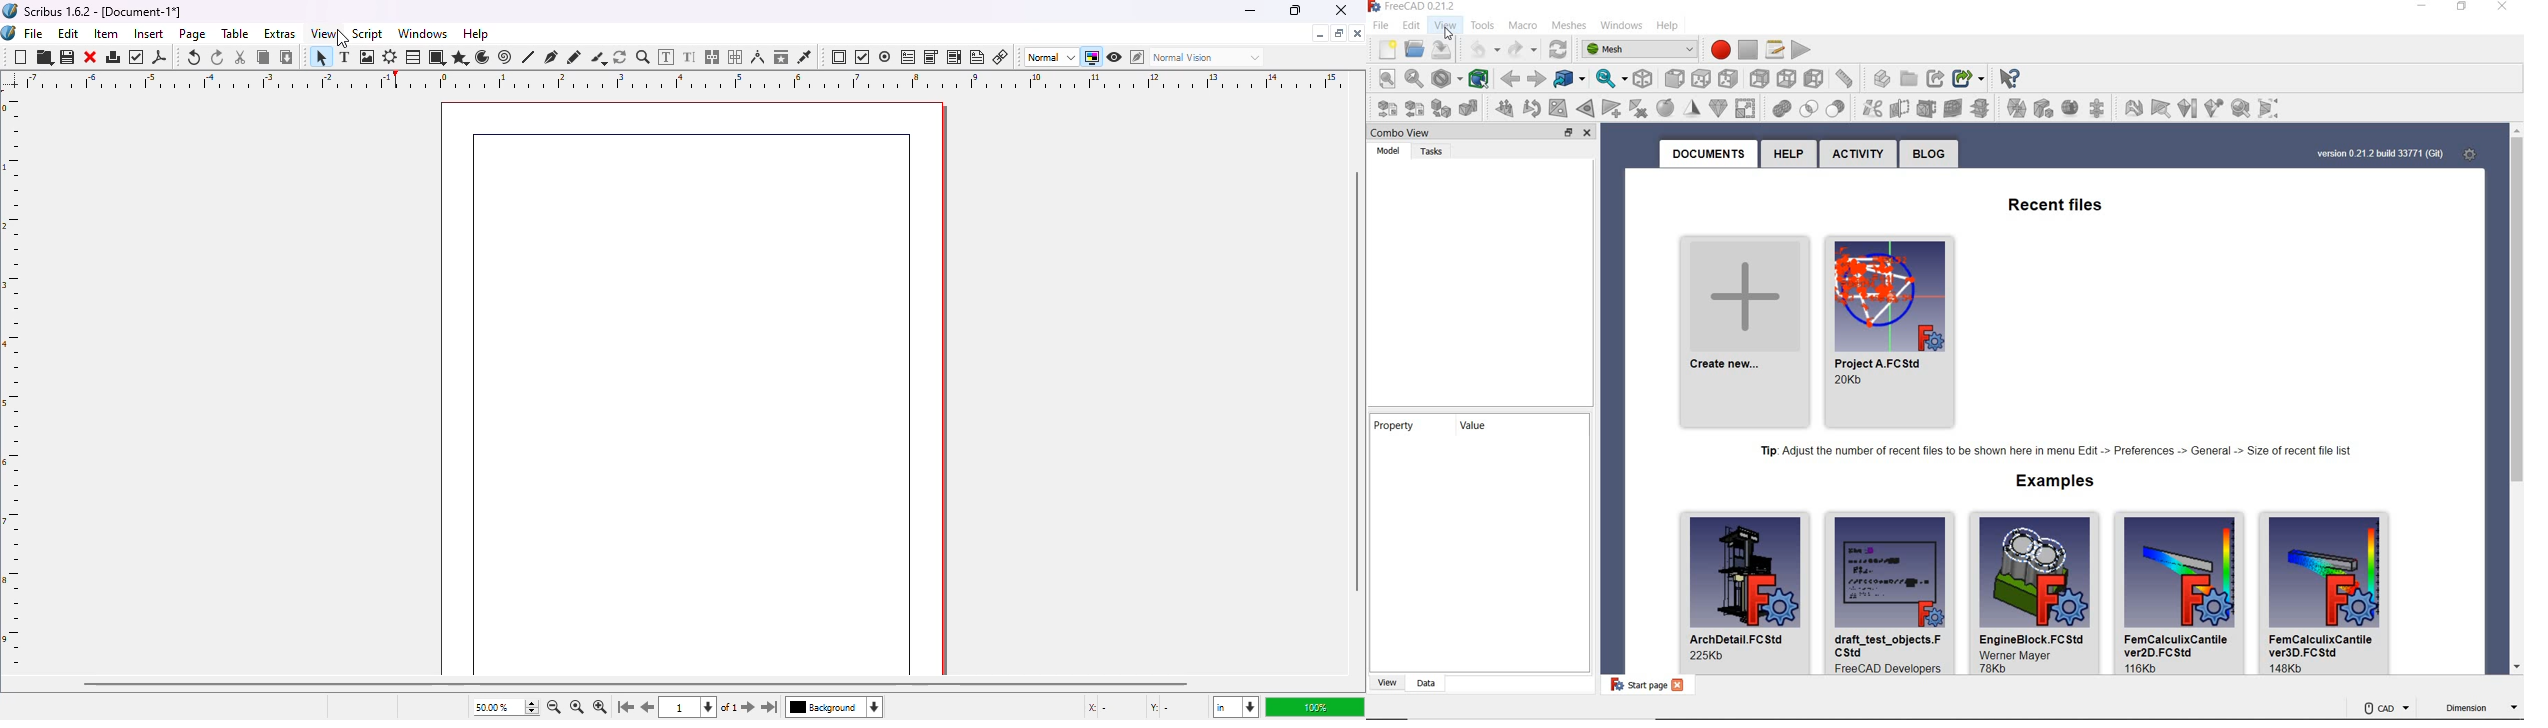  Describe the element at coordinates (1529, 108) in the screenshot. I see `flip normals` at that location.